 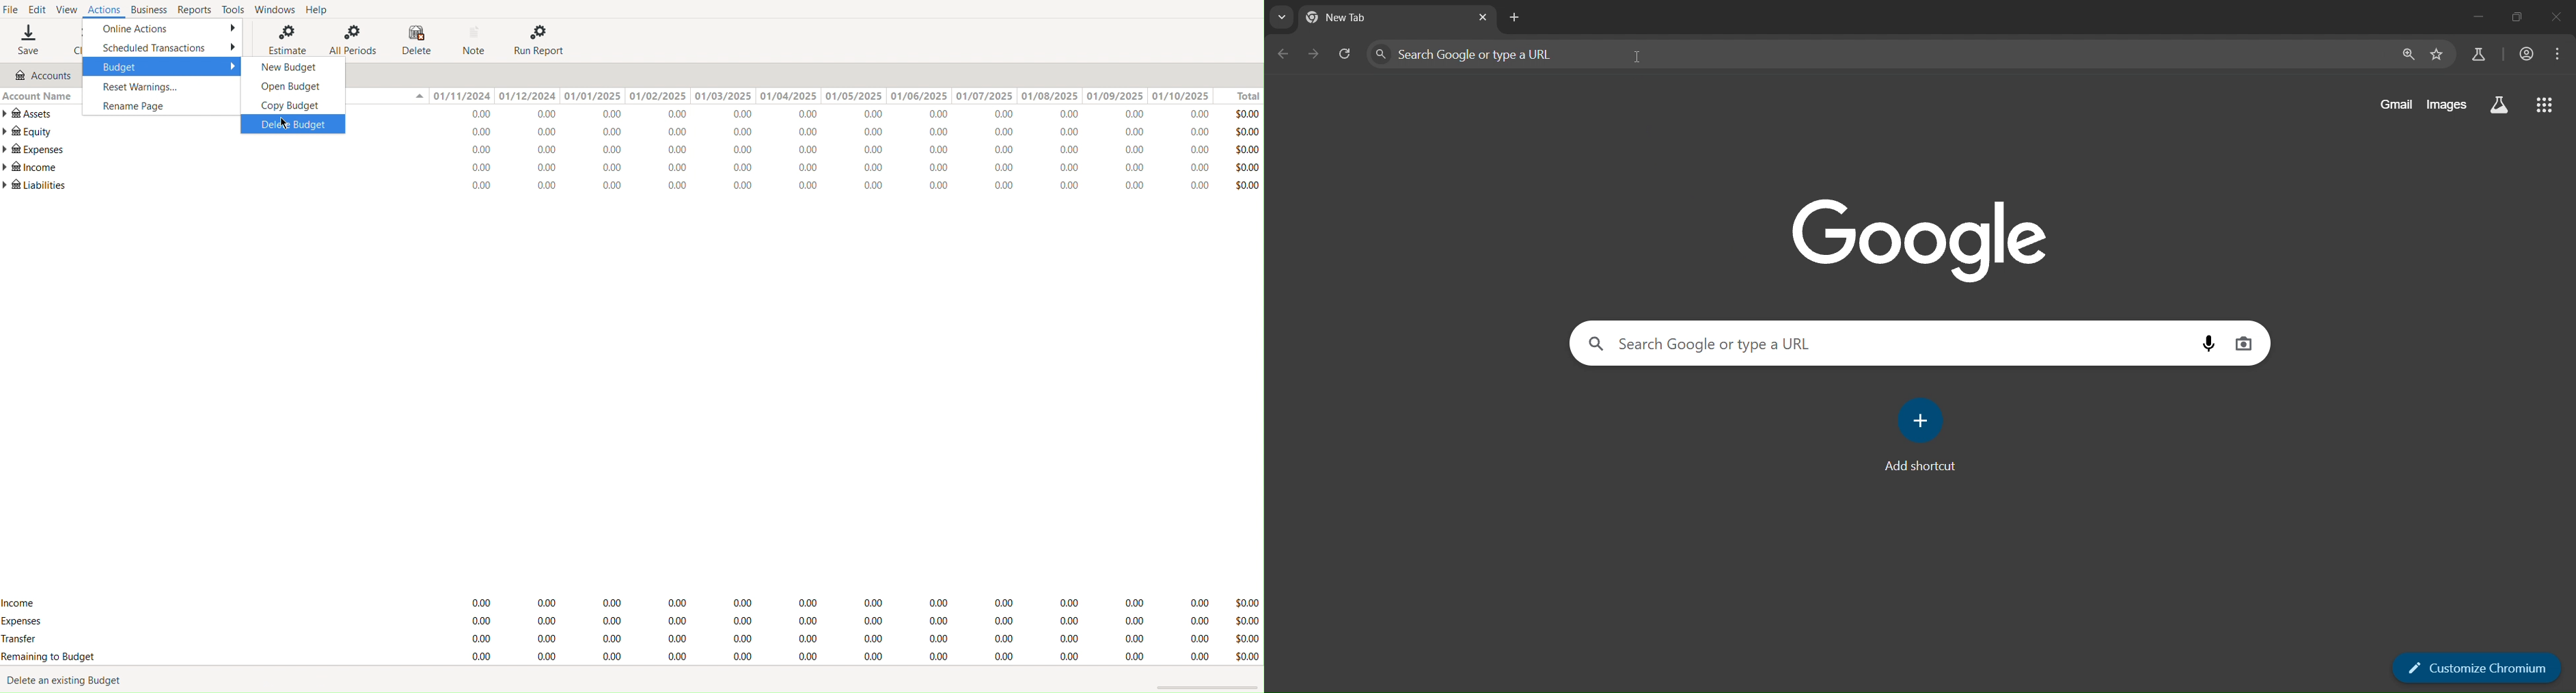 I want to click on go back one page, so click(x=1286, y=54).